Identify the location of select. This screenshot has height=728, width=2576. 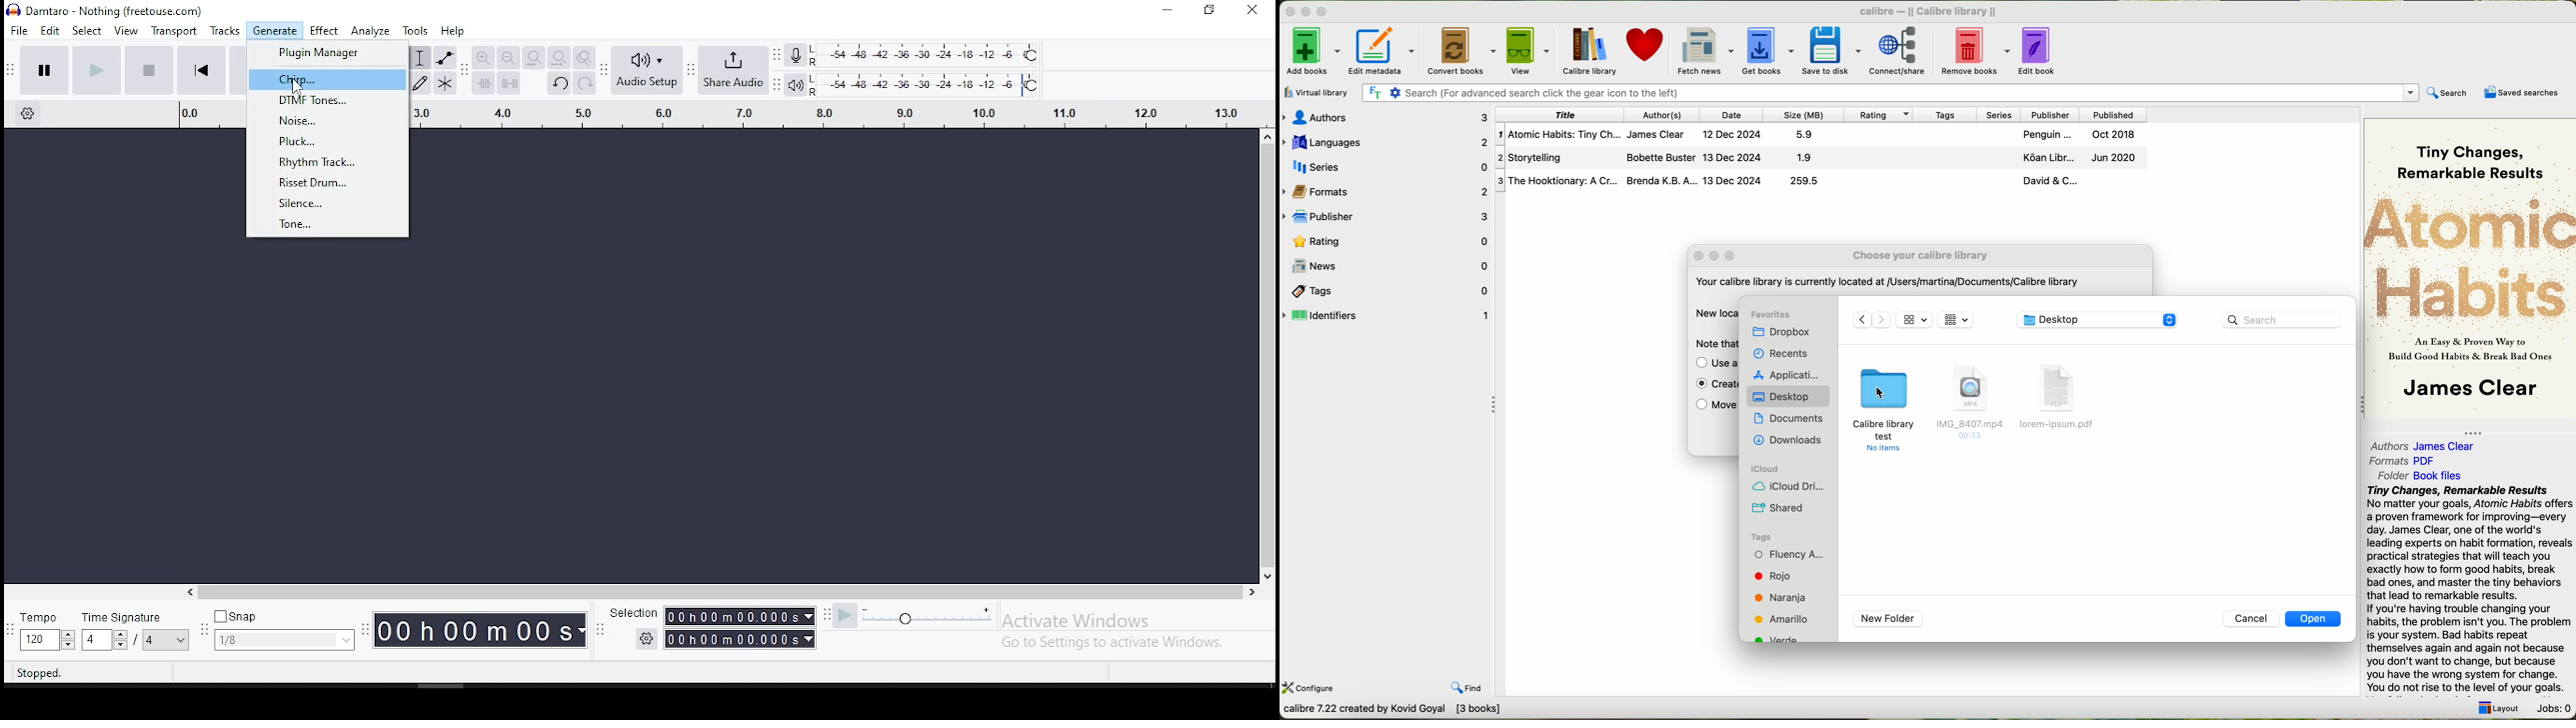
(89, 32).